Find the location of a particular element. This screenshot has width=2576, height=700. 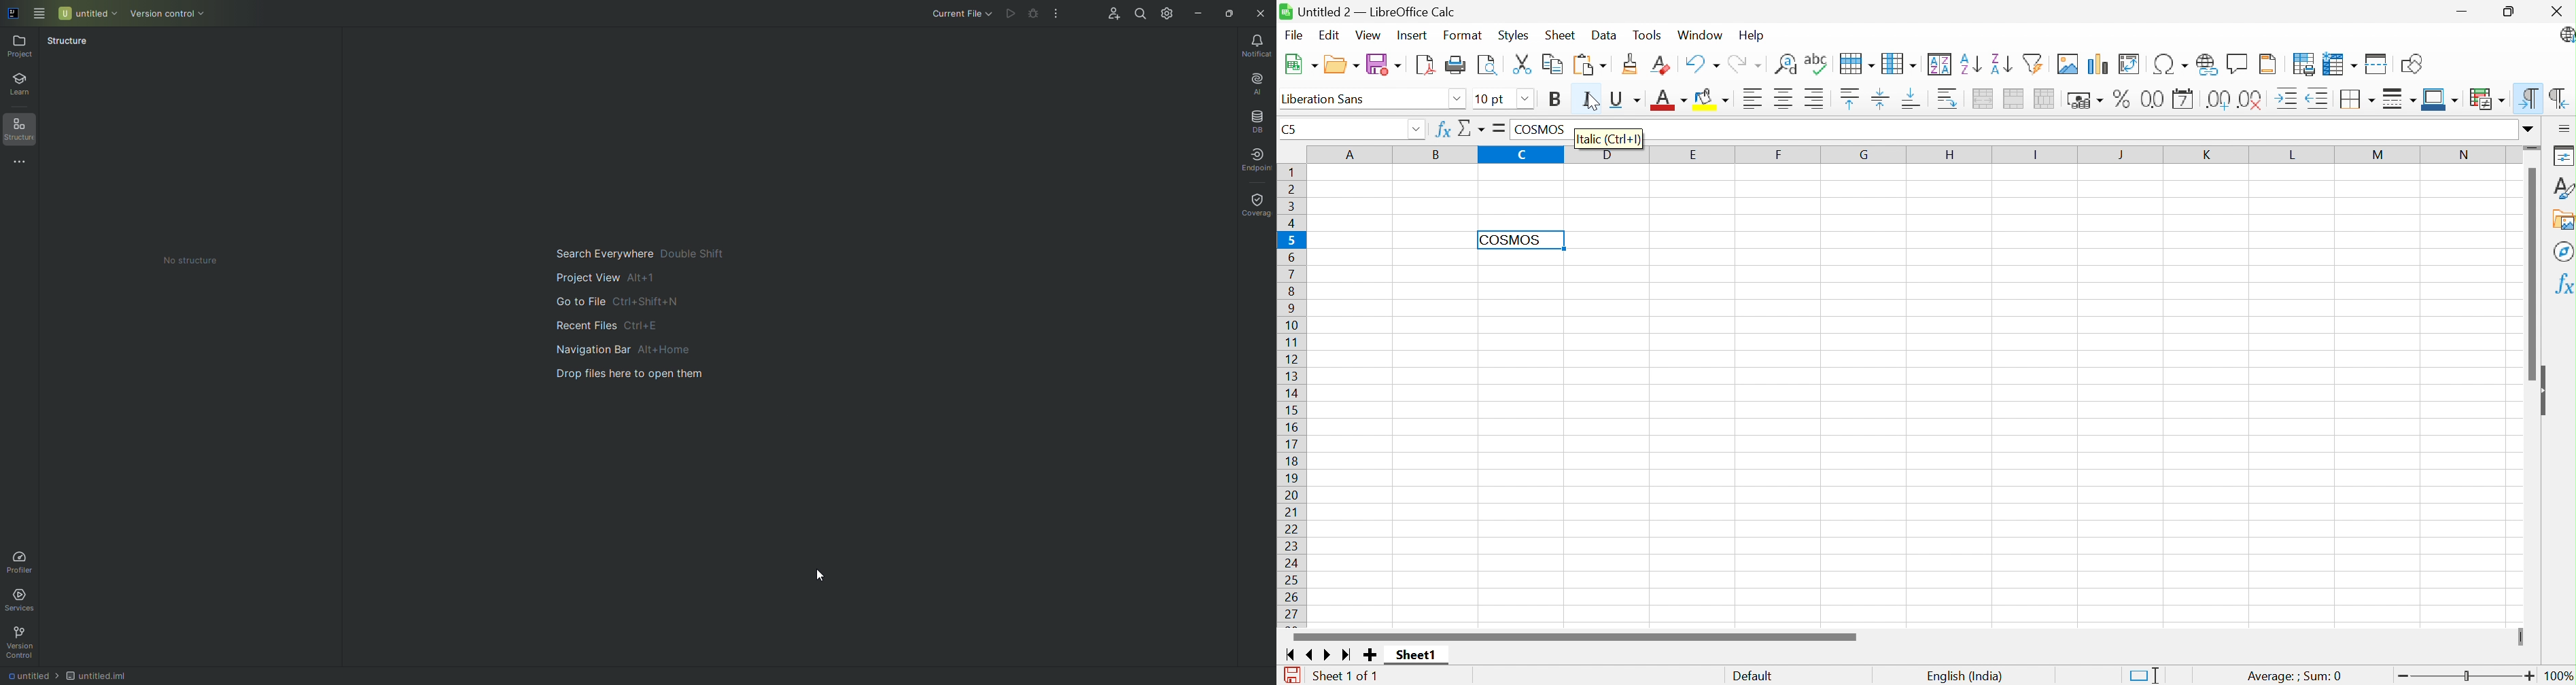

Data is located at coordinates (1604, 35).